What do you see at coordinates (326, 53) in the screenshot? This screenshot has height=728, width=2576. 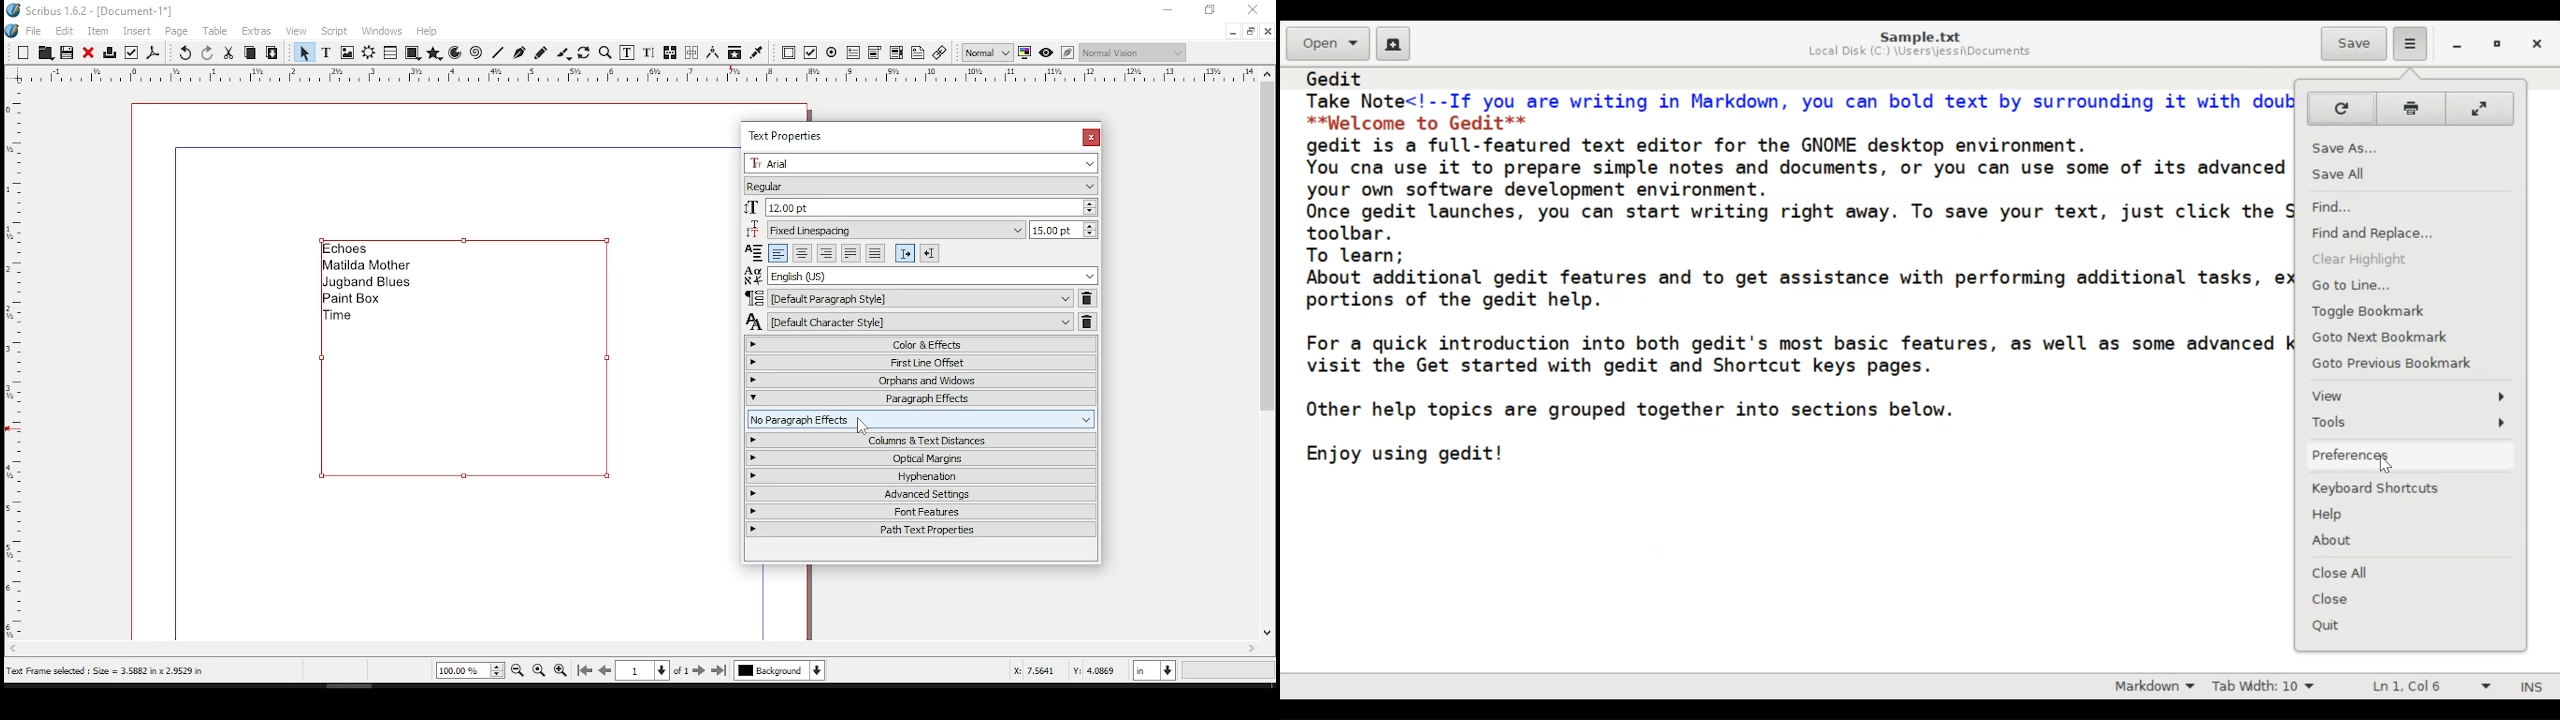 I see `text frame` at bounding box center [326, 53].